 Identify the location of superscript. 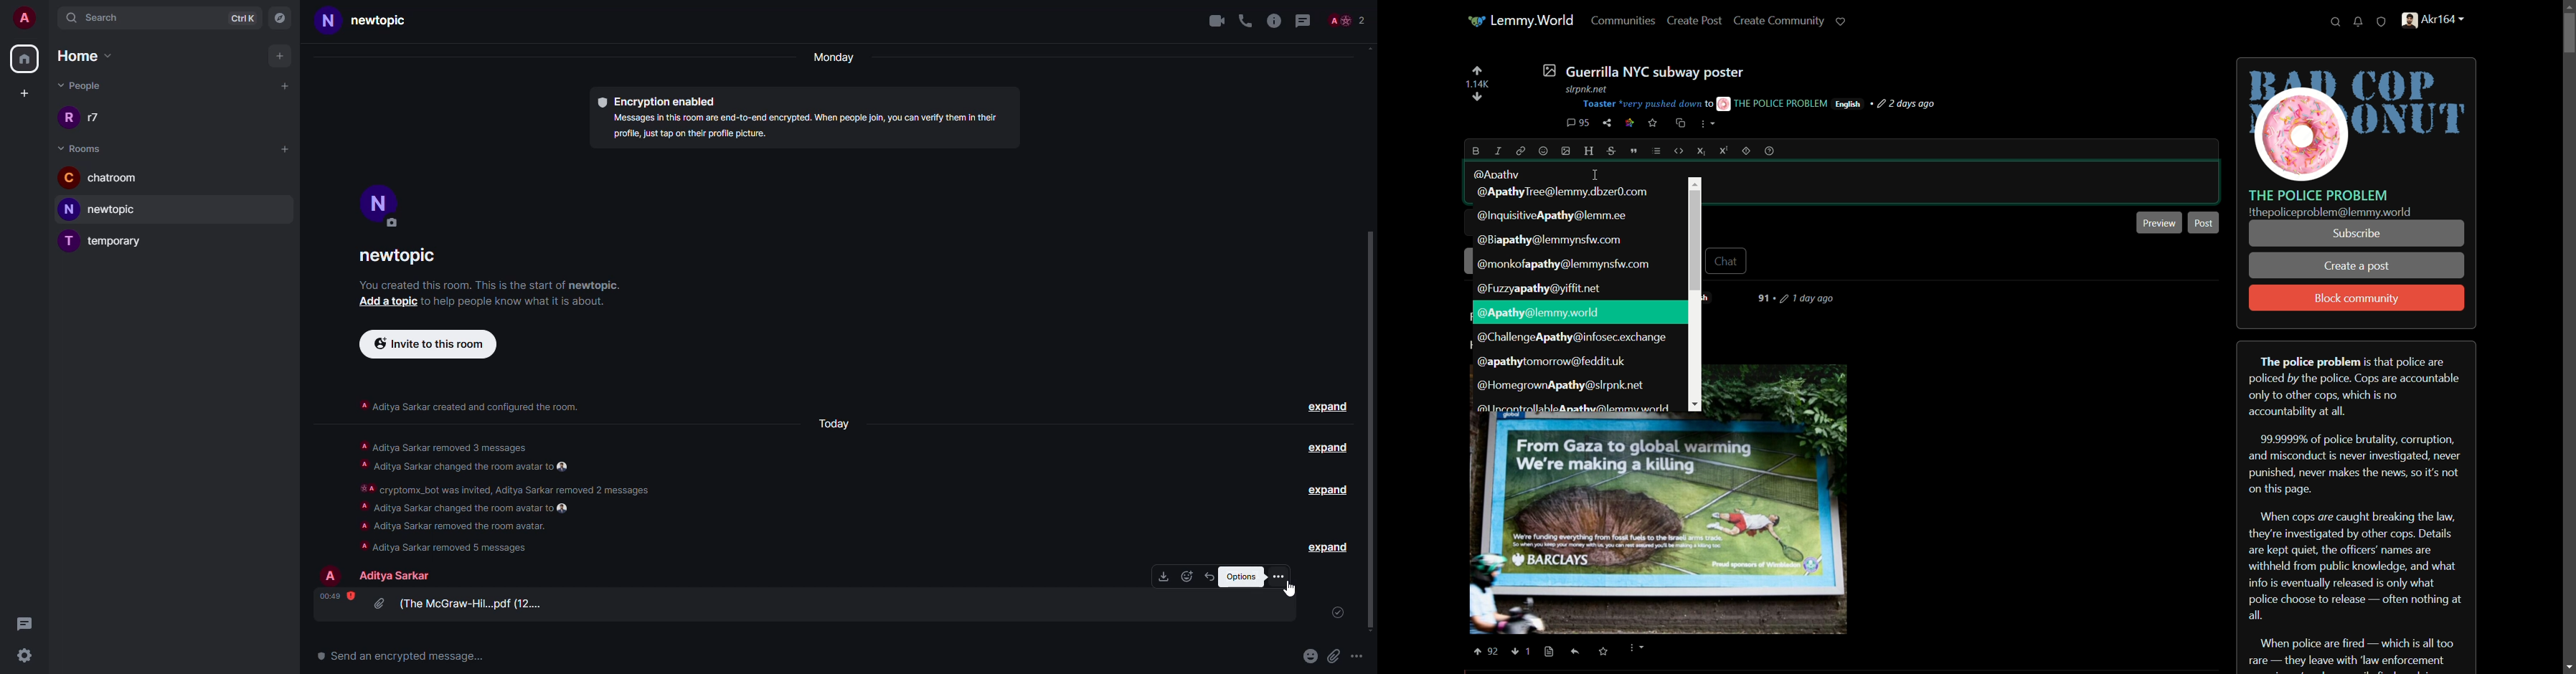
(1724, 150).